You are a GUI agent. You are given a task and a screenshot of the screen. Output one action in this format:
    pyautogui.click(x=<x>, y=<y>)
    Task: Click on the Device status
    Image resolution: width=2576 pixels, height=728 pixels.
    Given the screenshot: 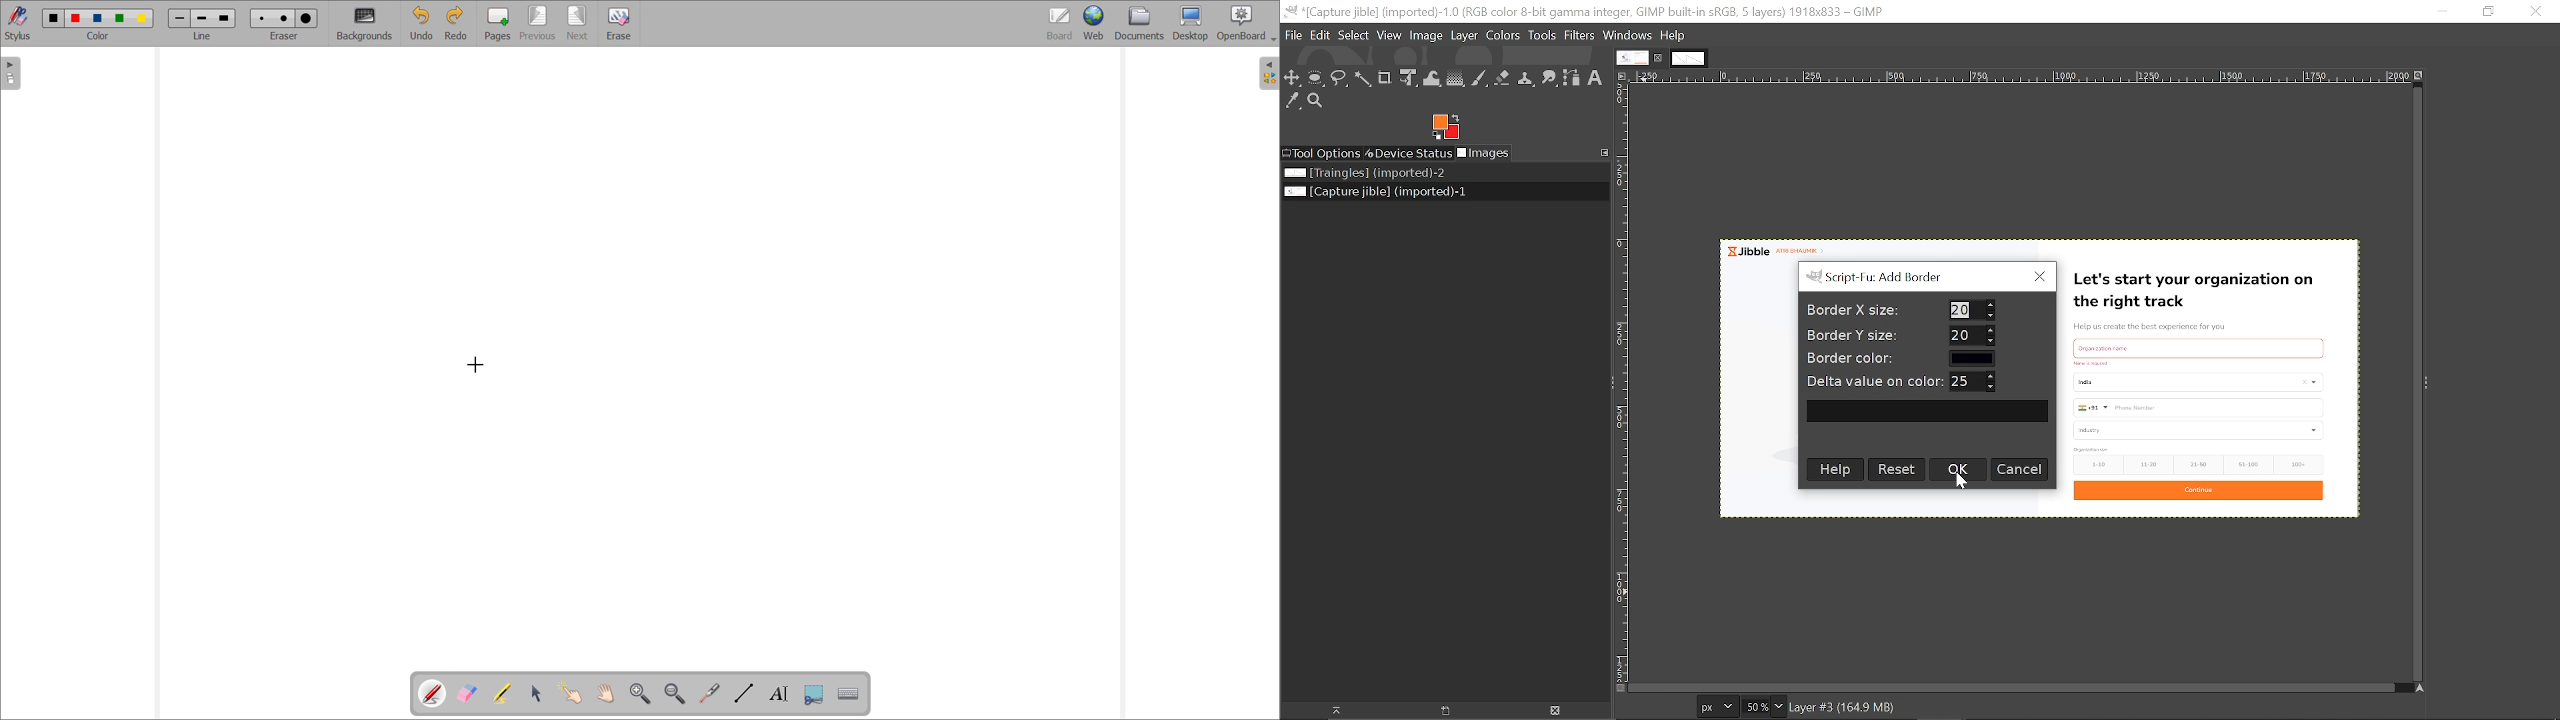 What is the action you would take?
    pyautogui.click(x=1410, y=152)
    